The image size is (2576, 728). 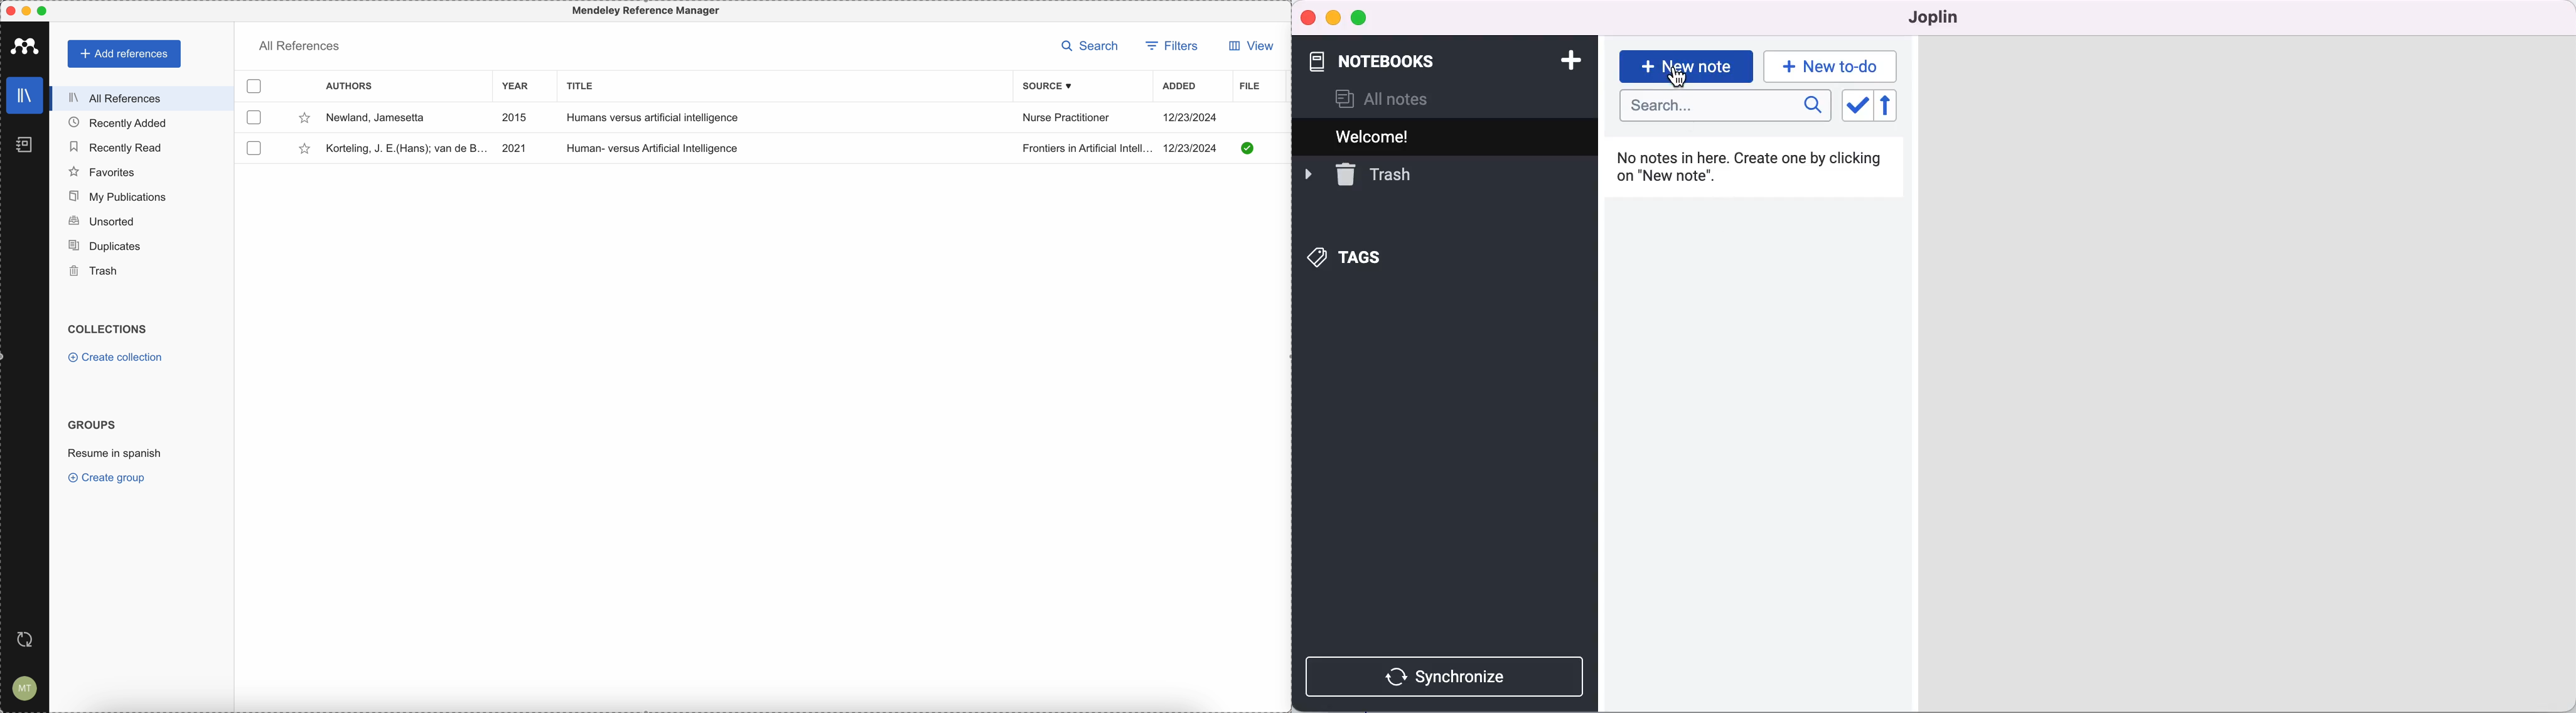 I want to click on cursor, so click(x=1676, y=77).